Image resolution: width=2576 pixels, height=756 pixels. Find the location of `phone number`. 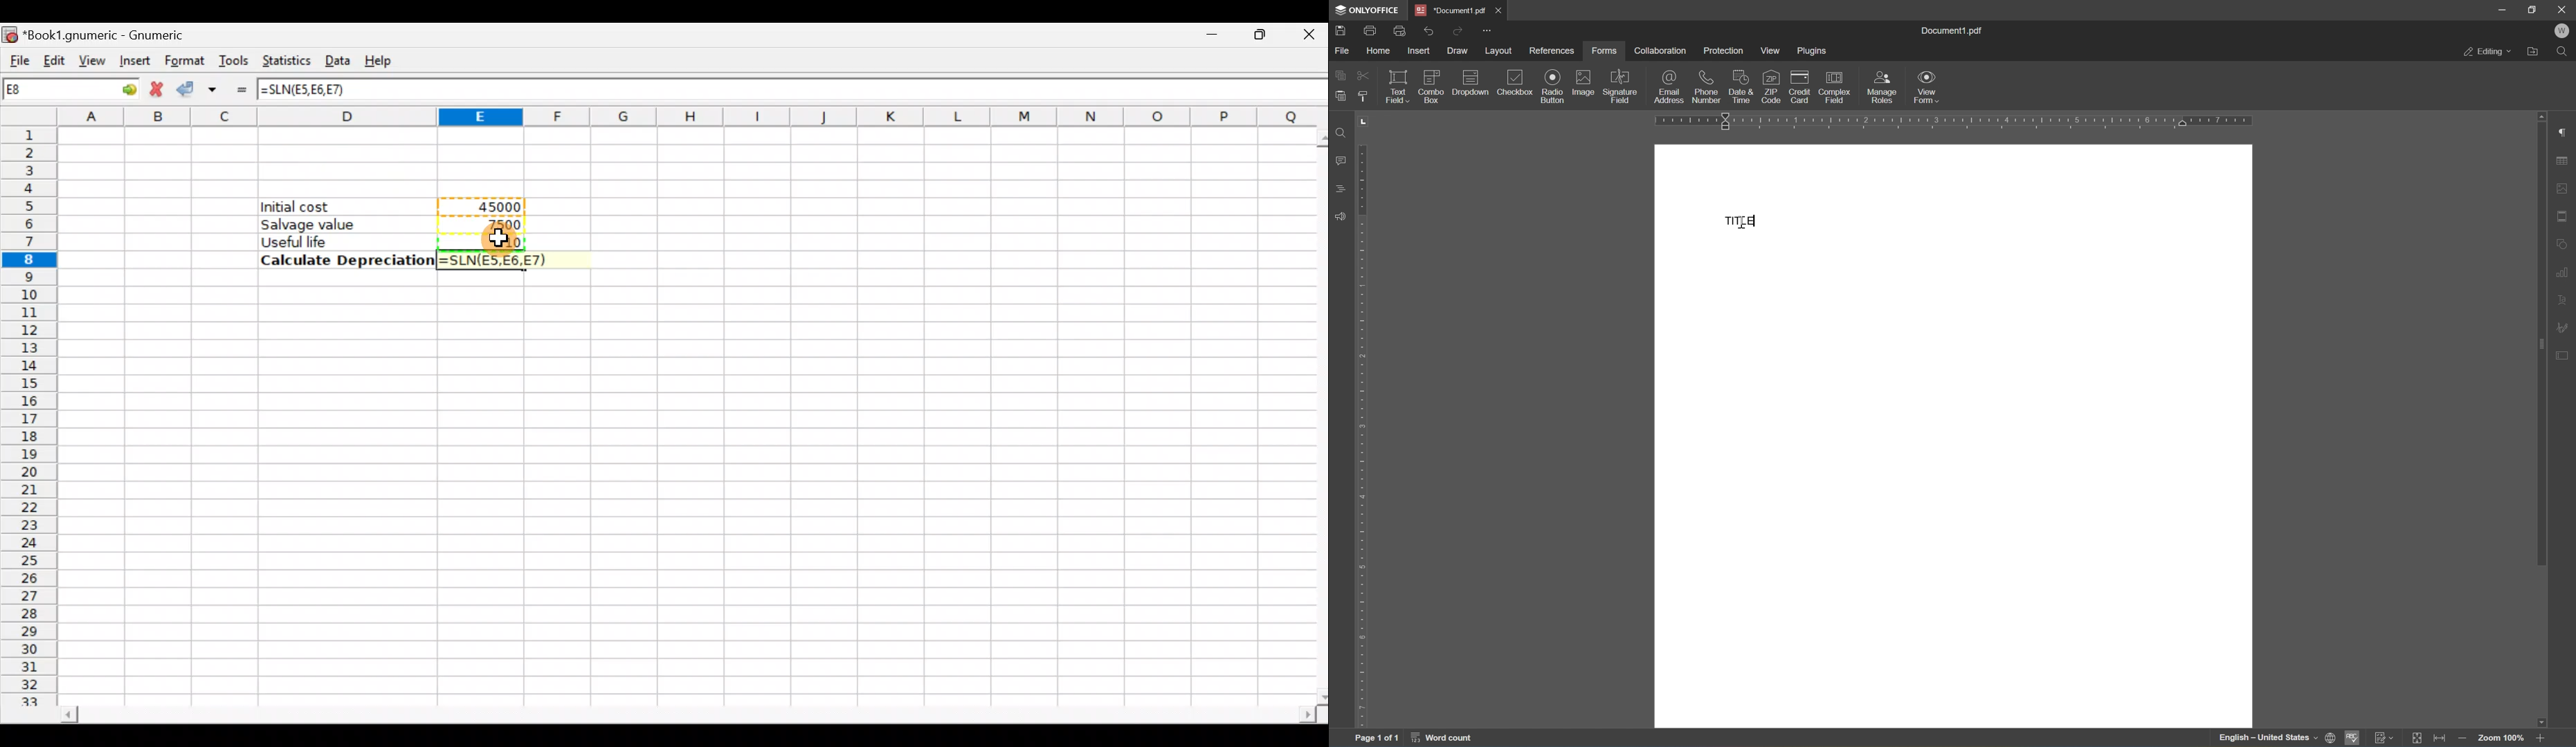

phone number is located at coordinates (1707, 85).